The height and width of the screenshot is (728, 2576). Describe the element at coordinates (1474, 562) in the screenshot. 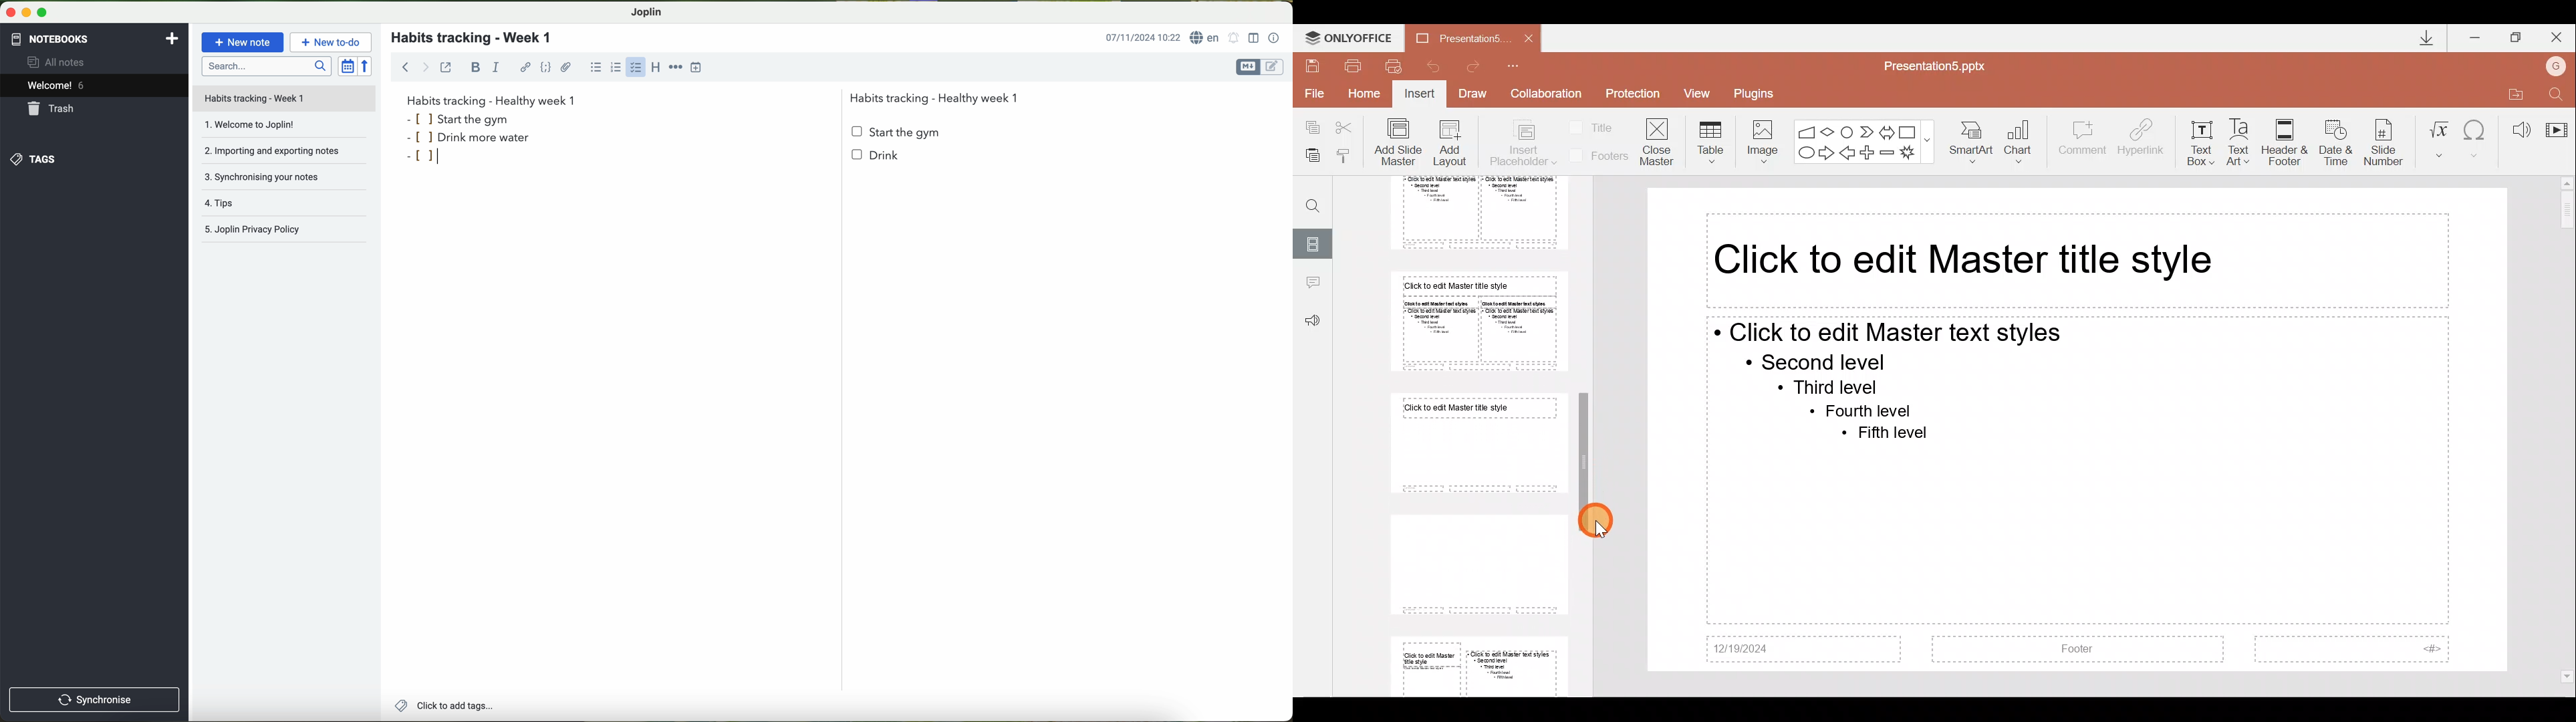

I see `Slide 8` at that location.